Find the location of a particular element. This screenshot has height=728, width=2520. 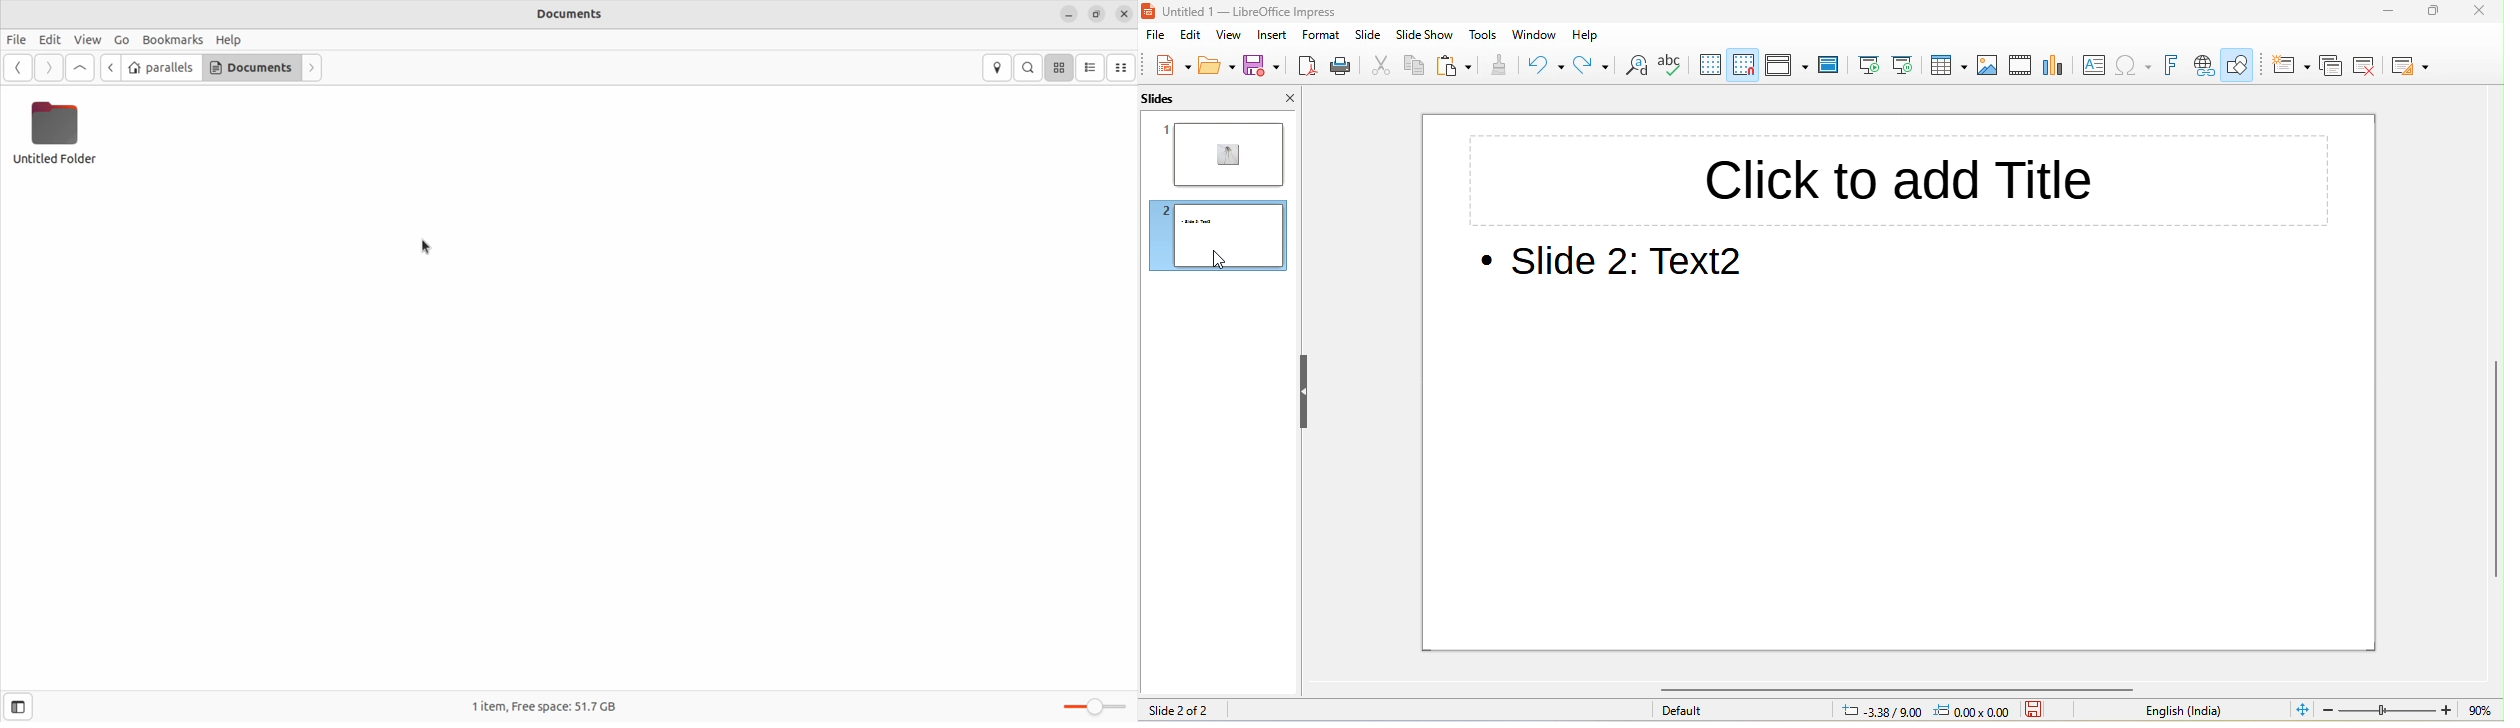

horizontal scroll bar is located at coordinates (1915, 688).